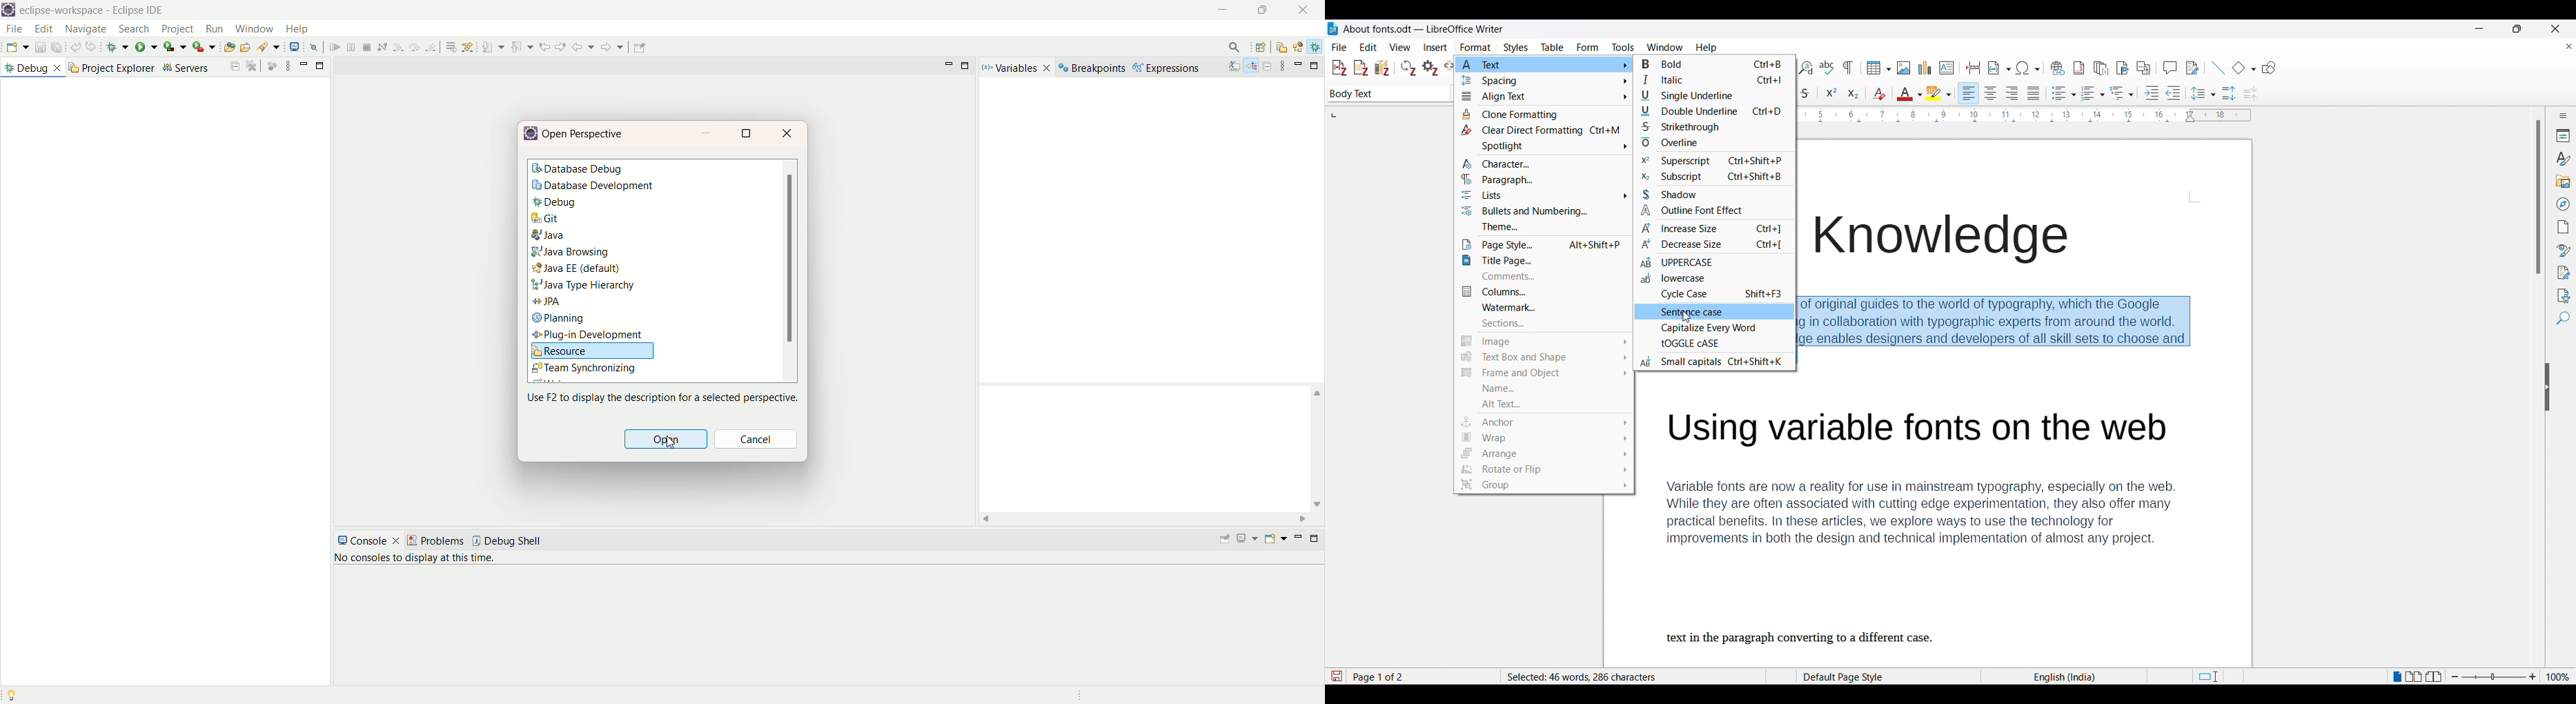 Image resolution: width=2576 pixels, height=728 pixels. Describe the element at coordinates (1513, 179) in the screenshot. I see `paragraph` at that location.